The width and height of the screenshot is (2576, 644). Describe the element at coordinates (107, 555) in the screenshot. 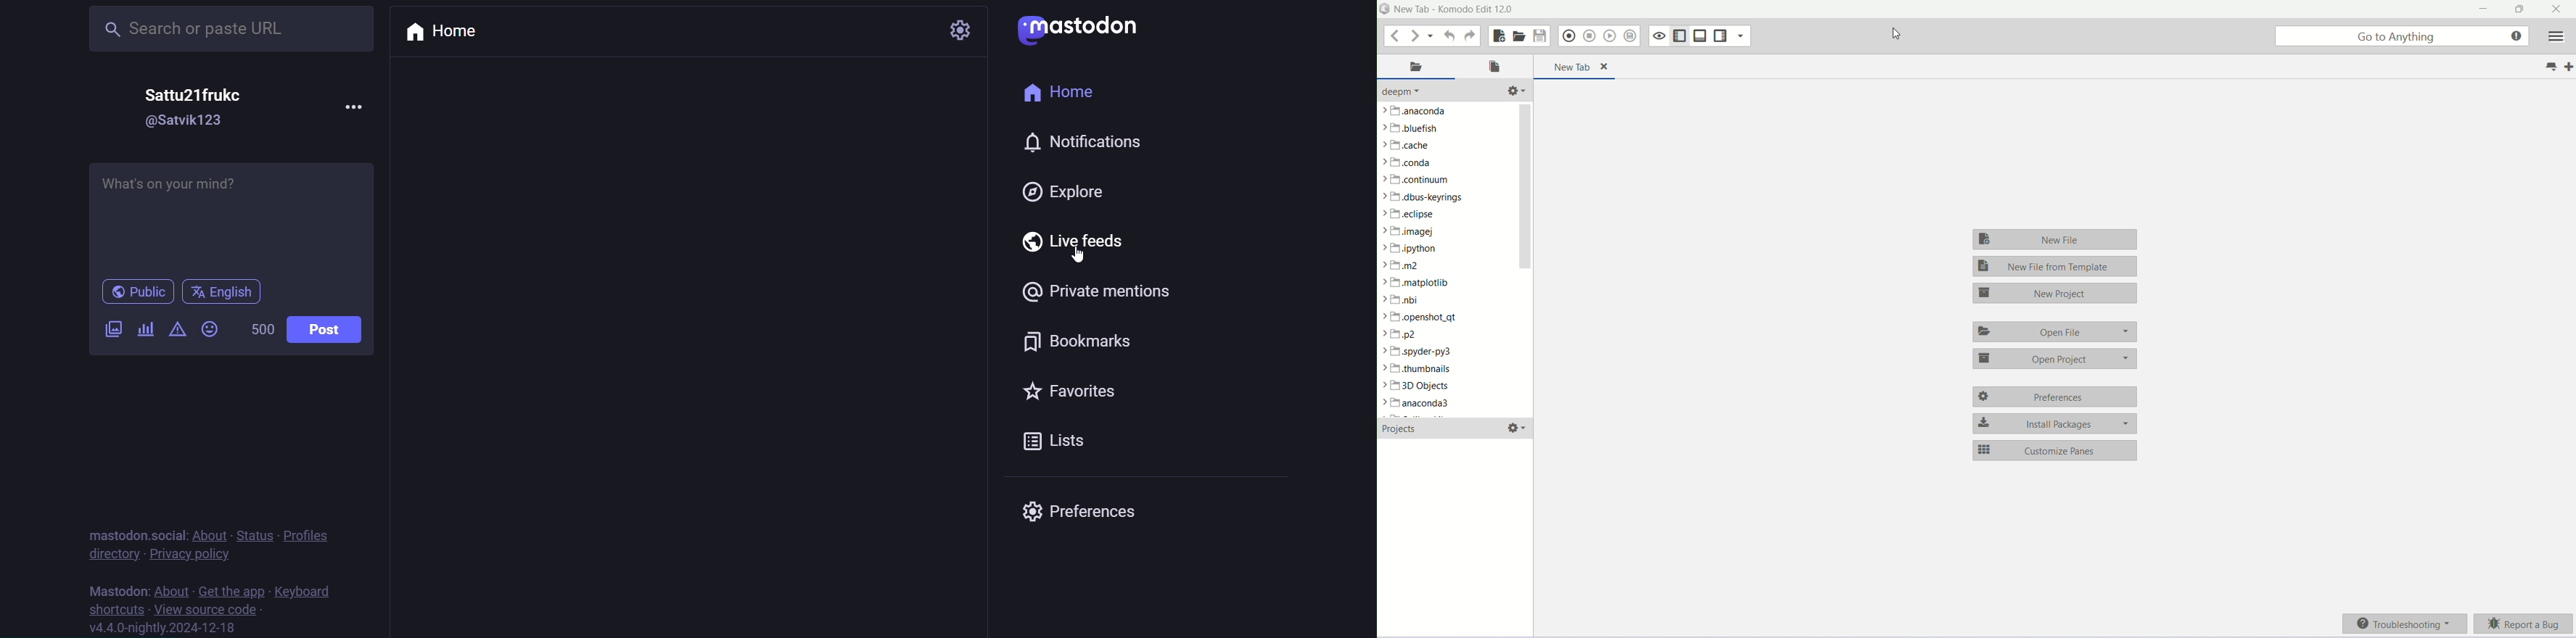

I see `directory` at that location.